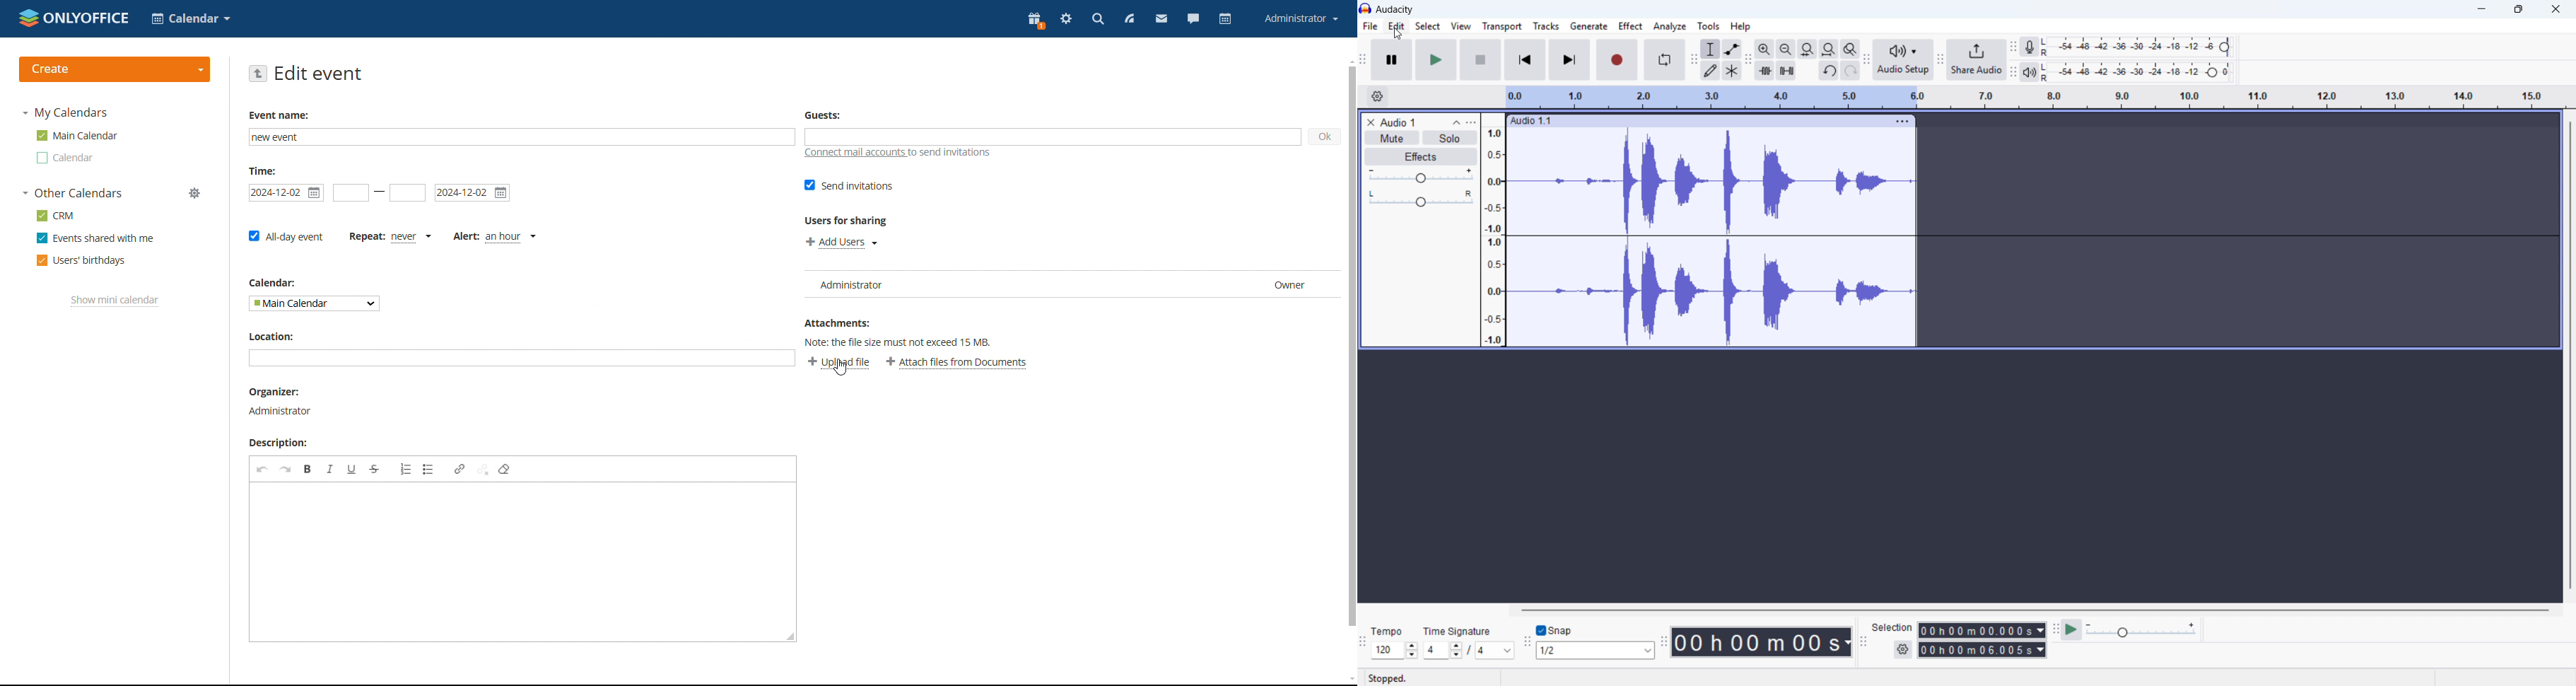 The height and width of the screenshot is (700, 2576). What do you see at coordinates (1526, 643) in the screenshot?
I see `snapping toolbar` at bounding box center [1526, 643].